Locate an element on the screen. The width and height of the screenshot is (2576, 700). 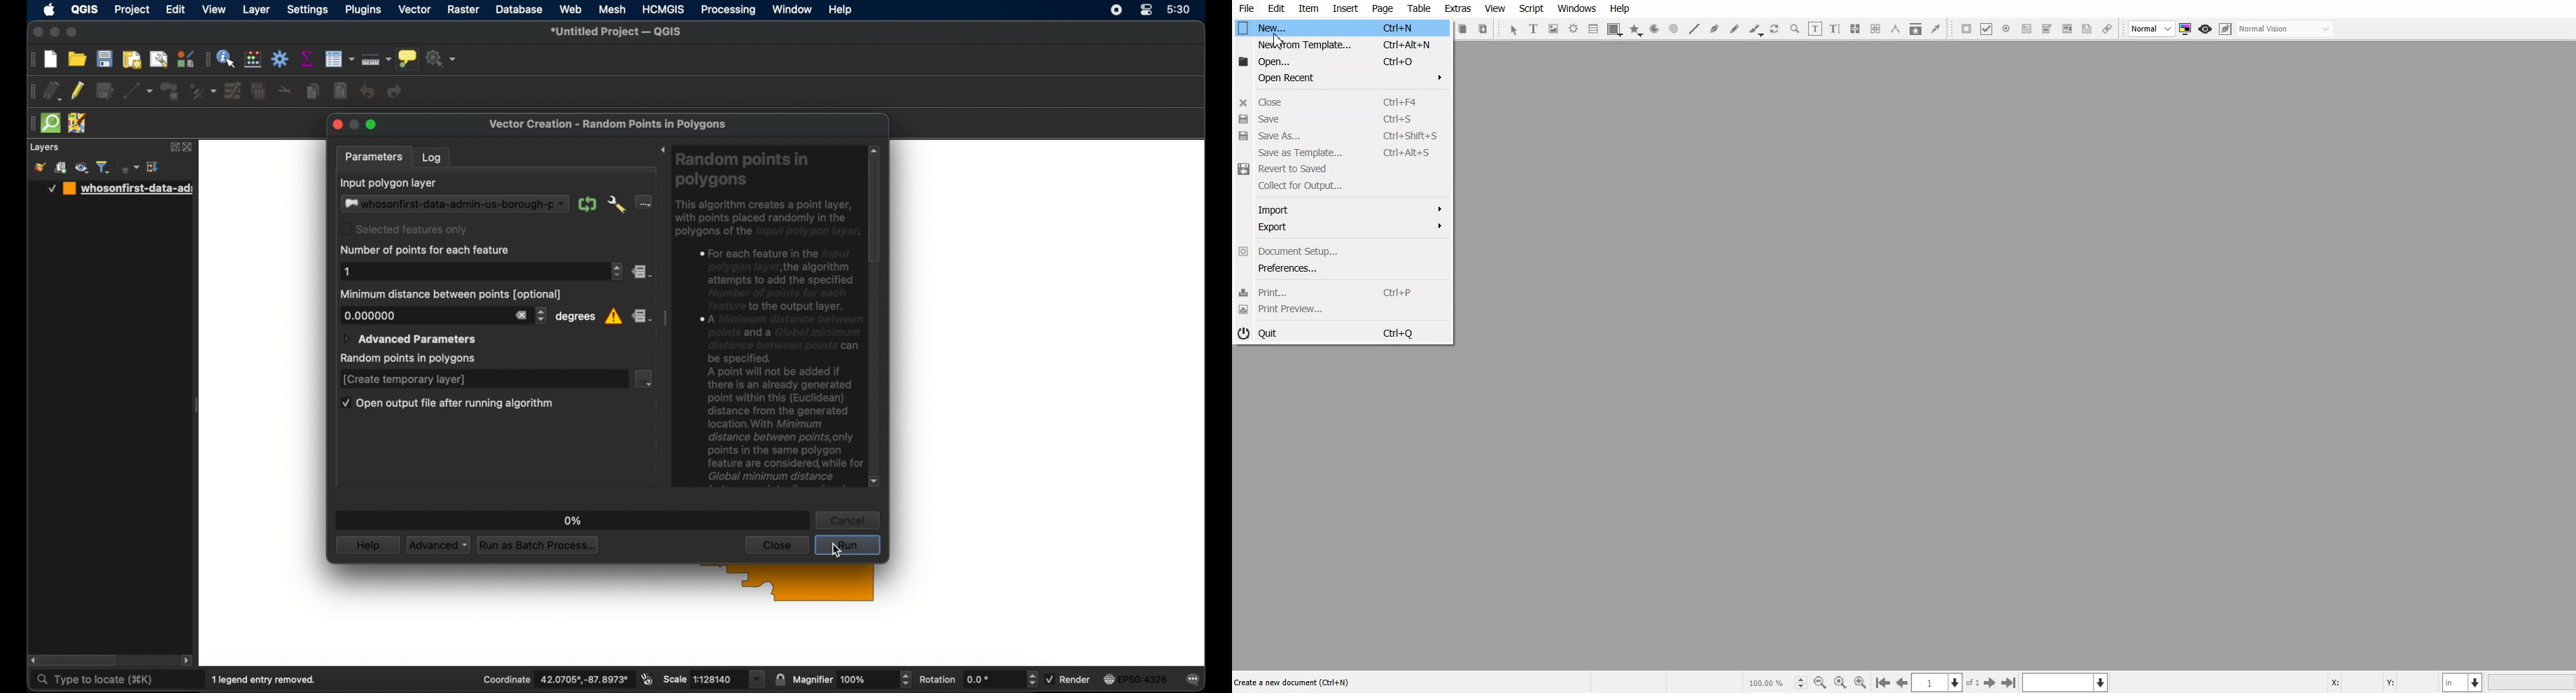
Cursor is located at coordinates (839, 551).